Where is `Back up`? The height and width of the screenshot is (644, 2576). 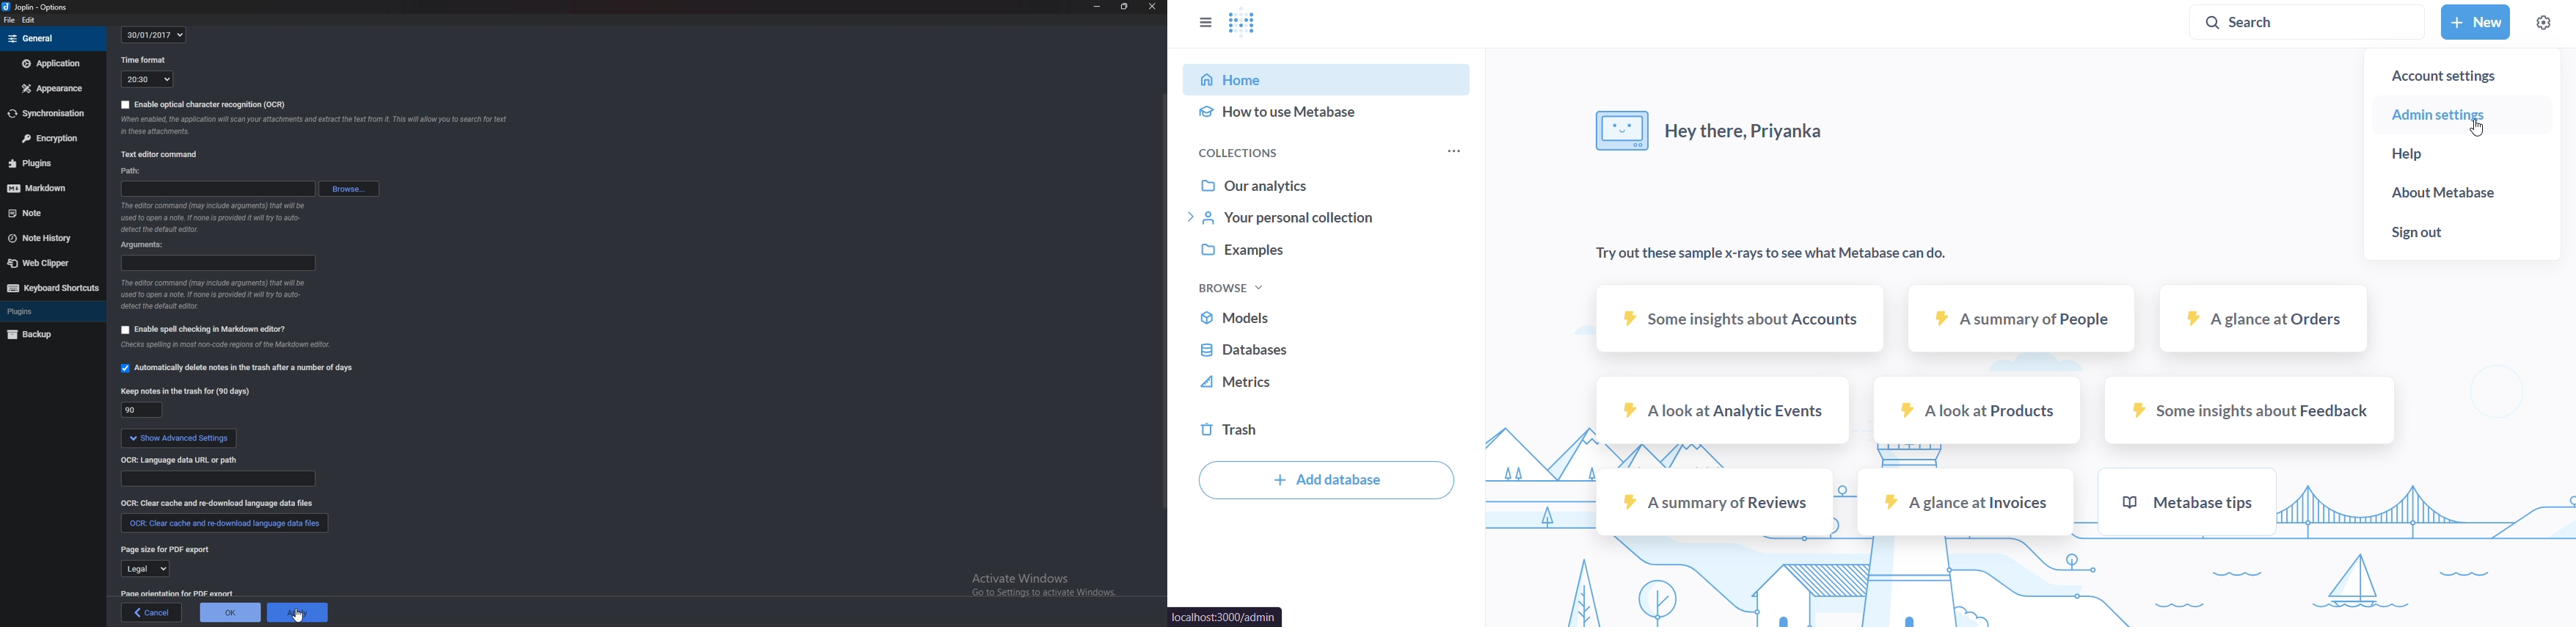
Back up is located at coordinates (53, 335).